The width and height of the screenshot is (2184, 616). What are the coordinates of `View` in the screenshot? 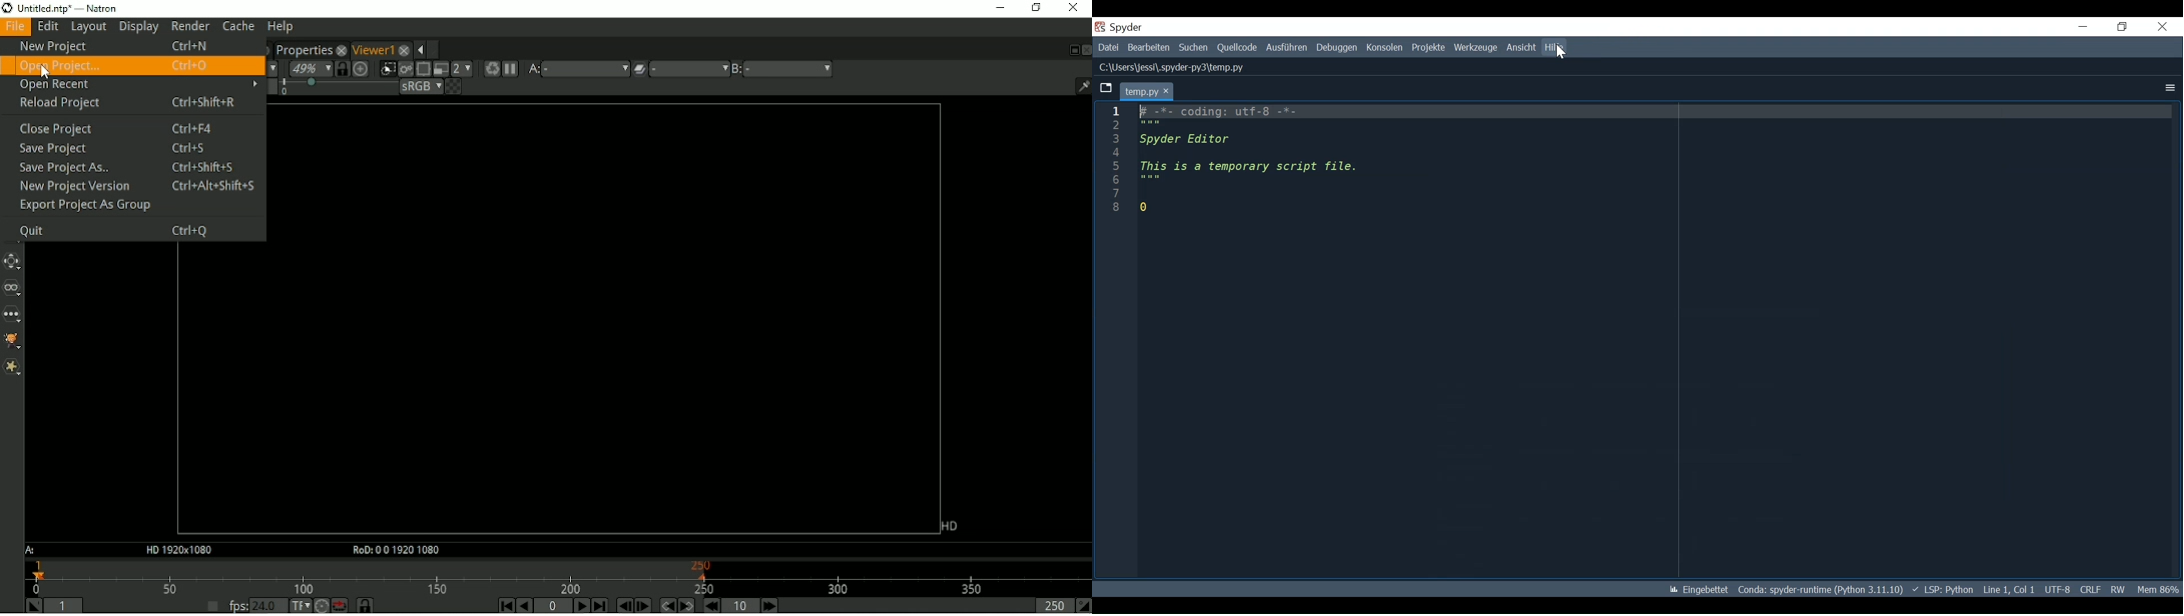 It's located at (1521, 48).